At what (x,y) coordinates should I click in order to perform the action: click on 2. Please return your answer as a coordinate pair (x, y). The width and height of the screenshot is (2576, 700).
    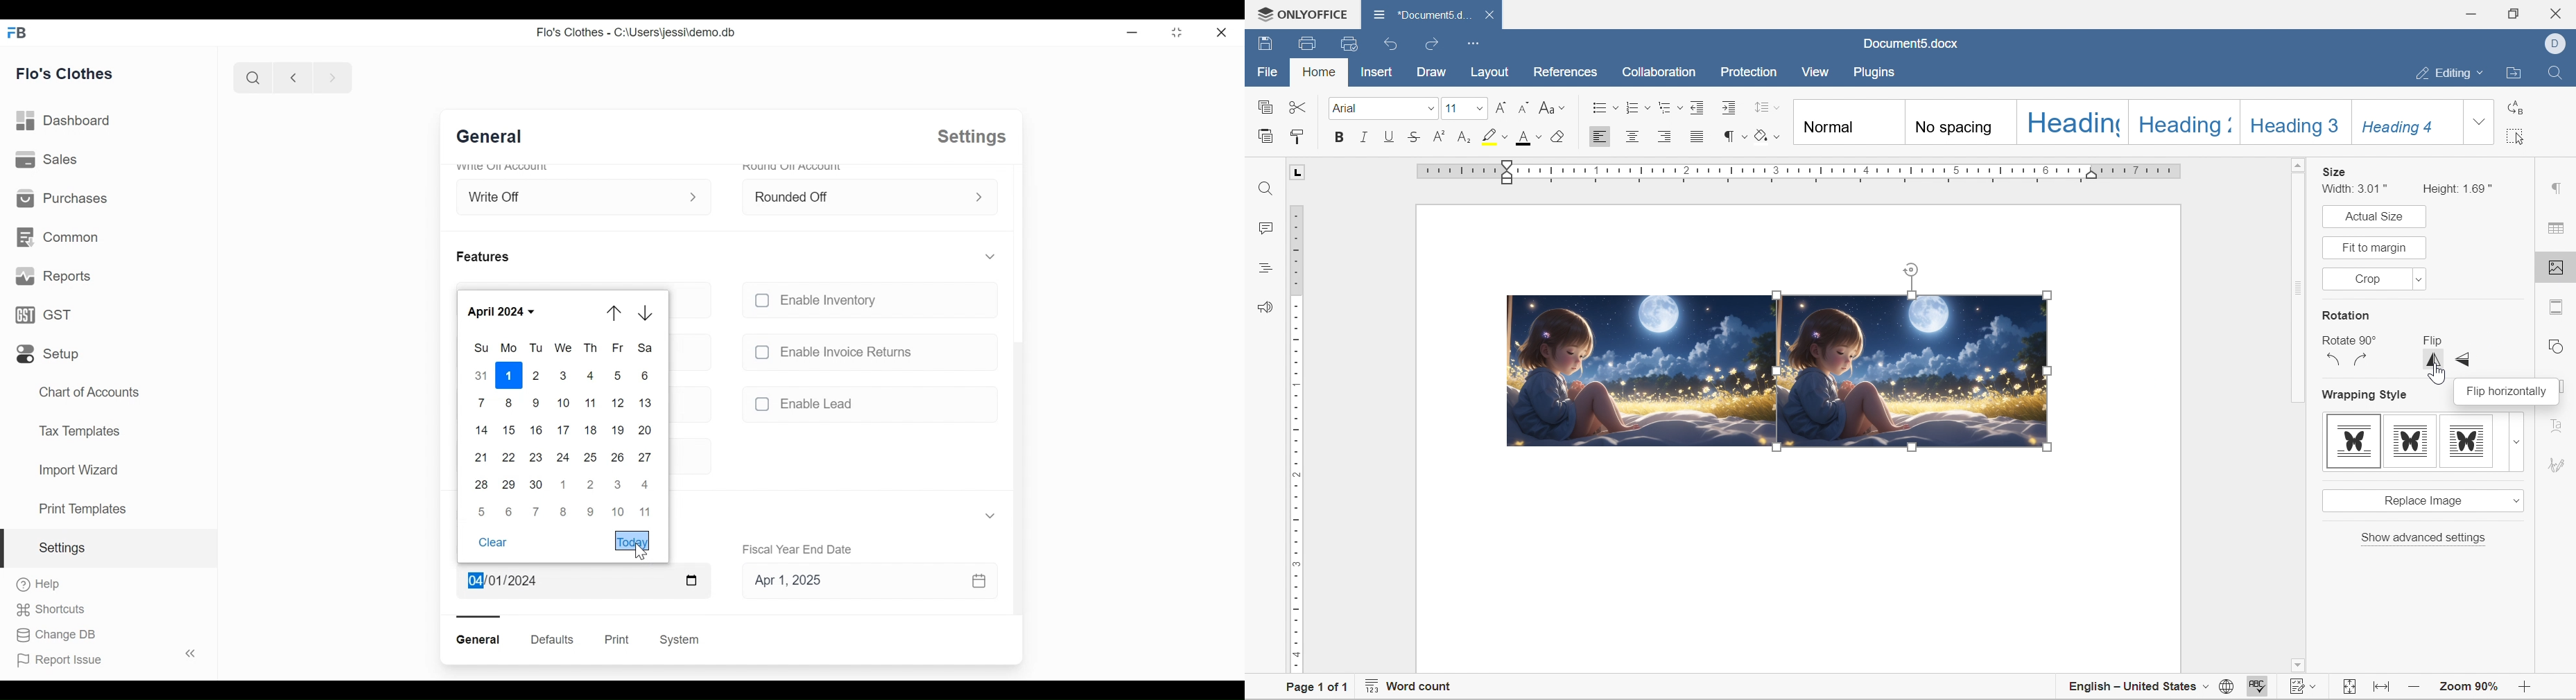
    Looking at the image, I should click on (591, 485).